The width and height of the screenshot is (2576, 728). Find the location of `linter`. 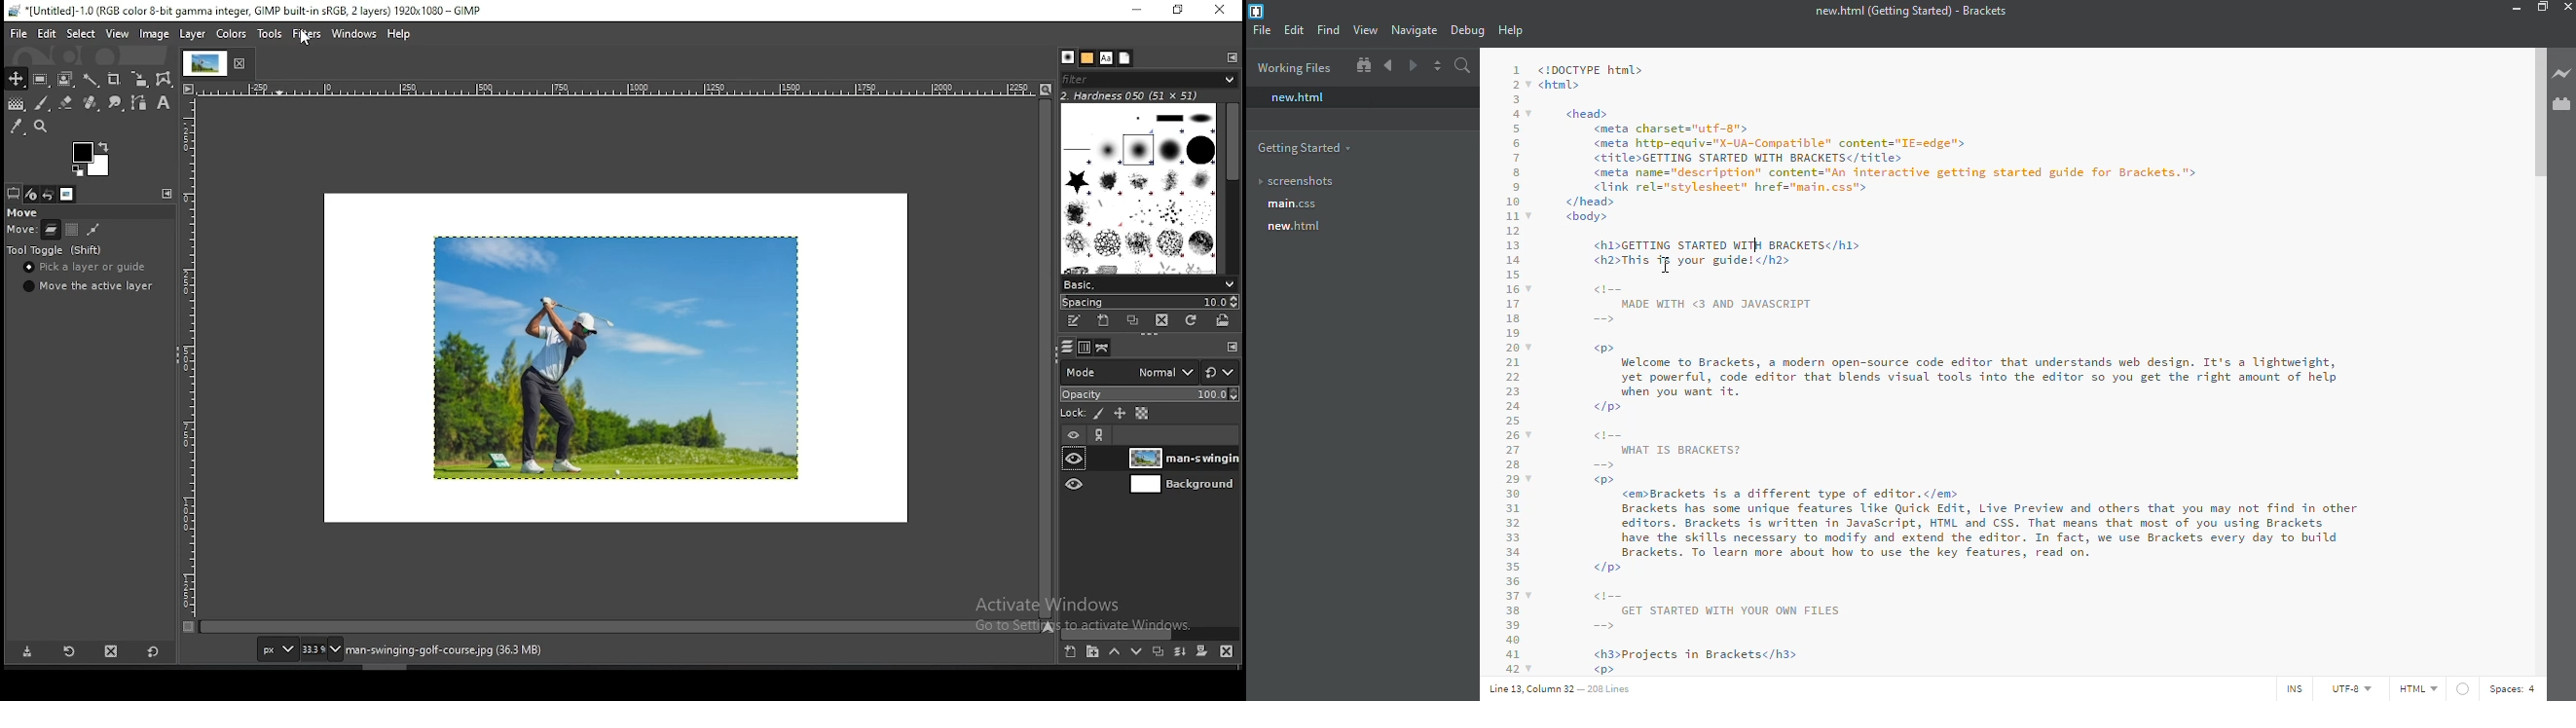

linter is located at coordinates (2464, 687).